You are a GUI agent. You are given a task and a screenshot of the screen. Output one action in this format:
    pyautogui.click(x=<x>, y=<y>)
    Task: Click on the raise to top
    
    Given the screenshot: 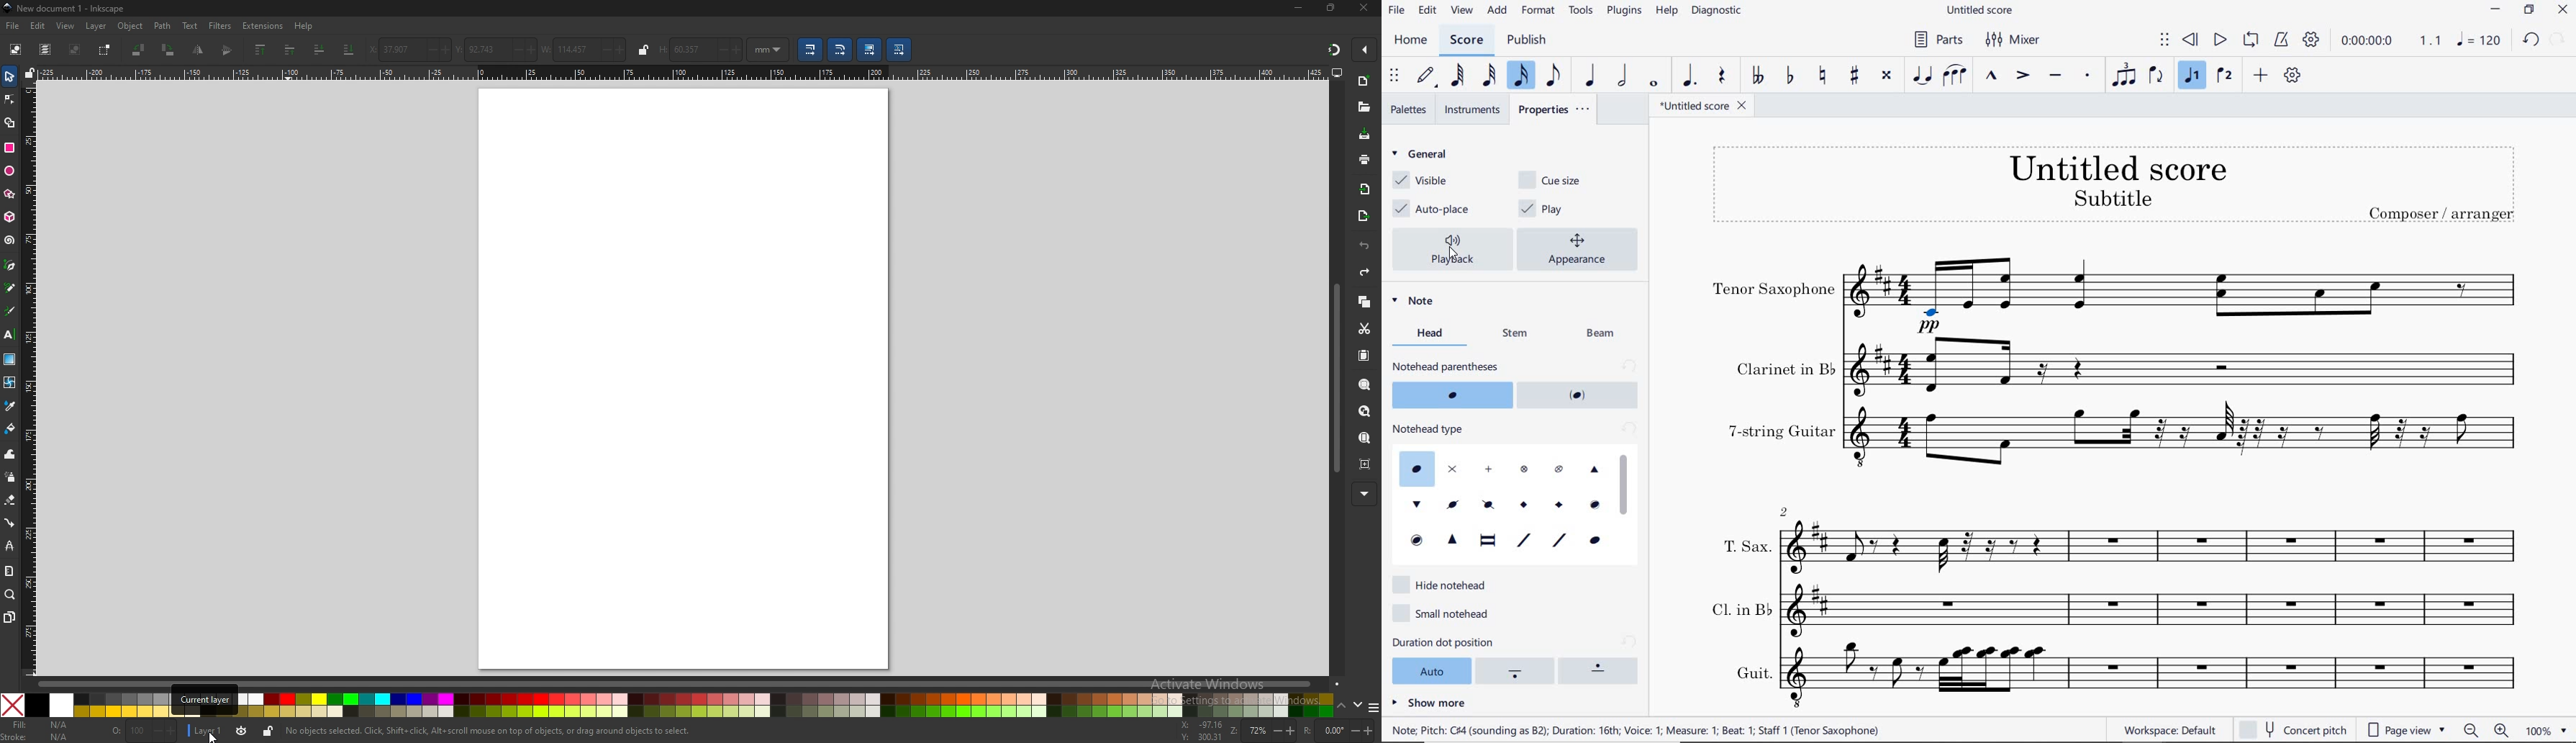 What is the action you would take?
    pyautogui.click(x=261, y=49)
    